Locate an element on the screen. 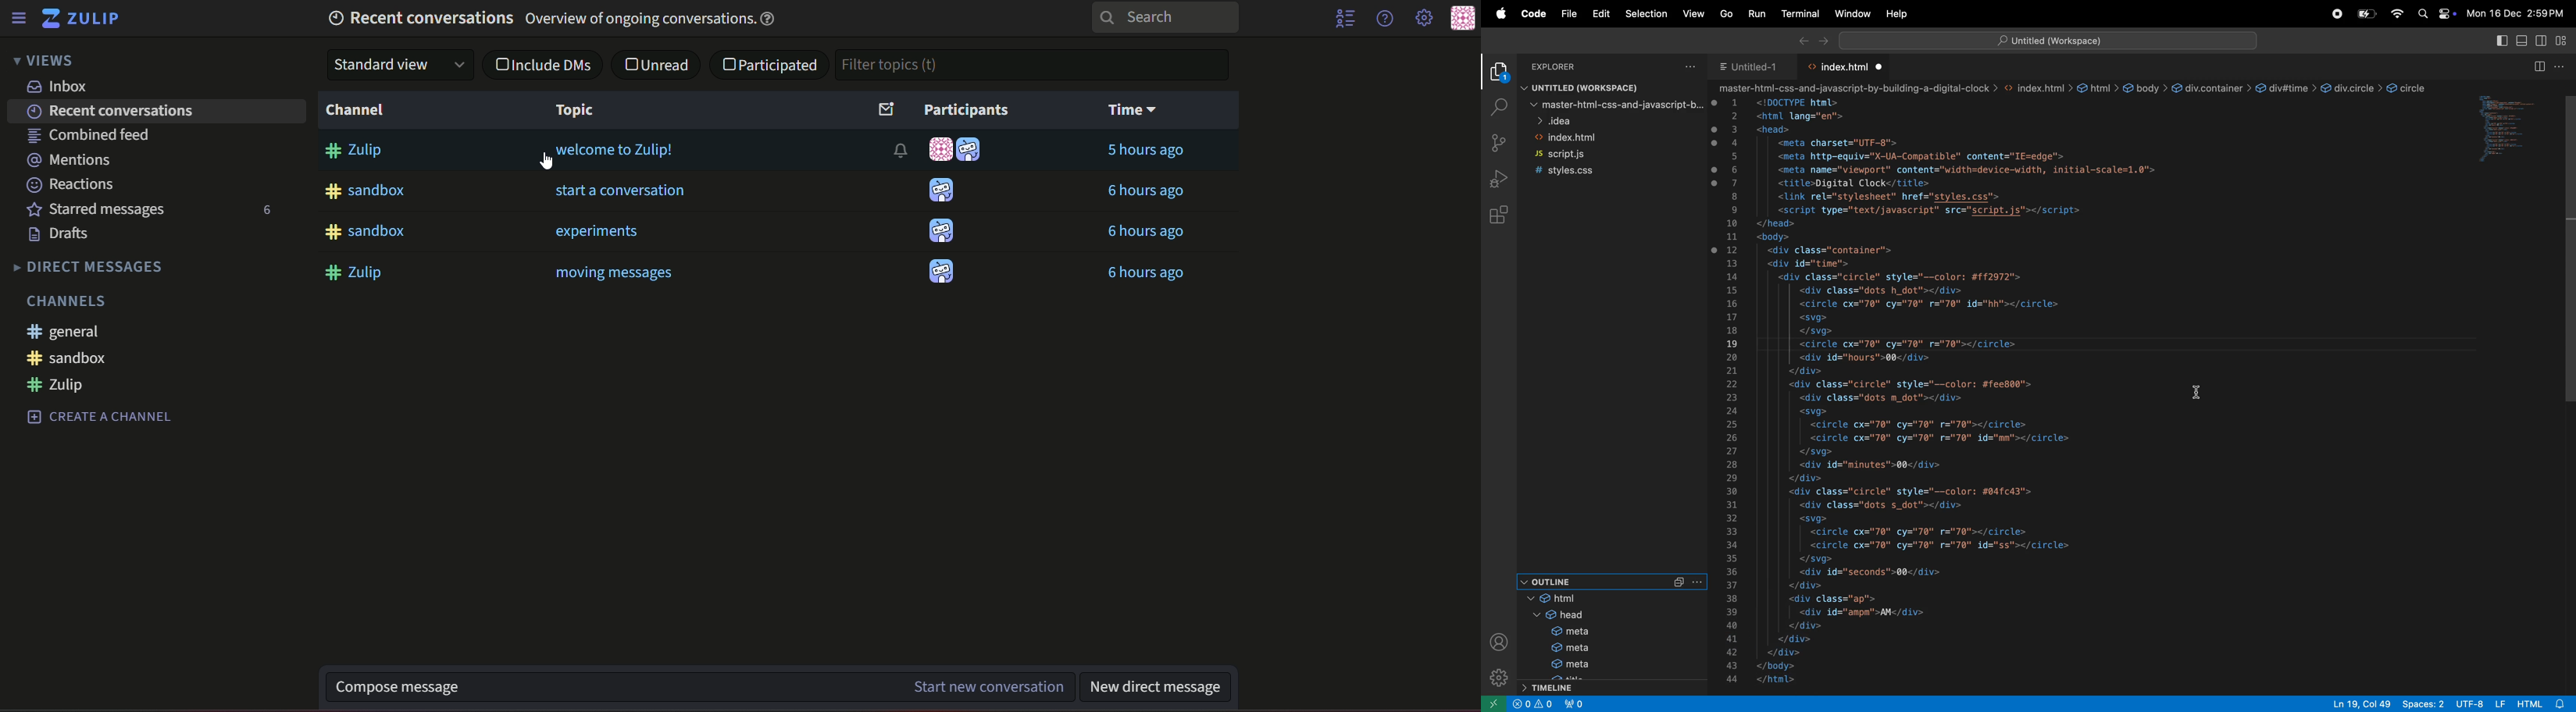 This screenshot has width=2576, height=728. inbox is located at coordinates (63, 86).